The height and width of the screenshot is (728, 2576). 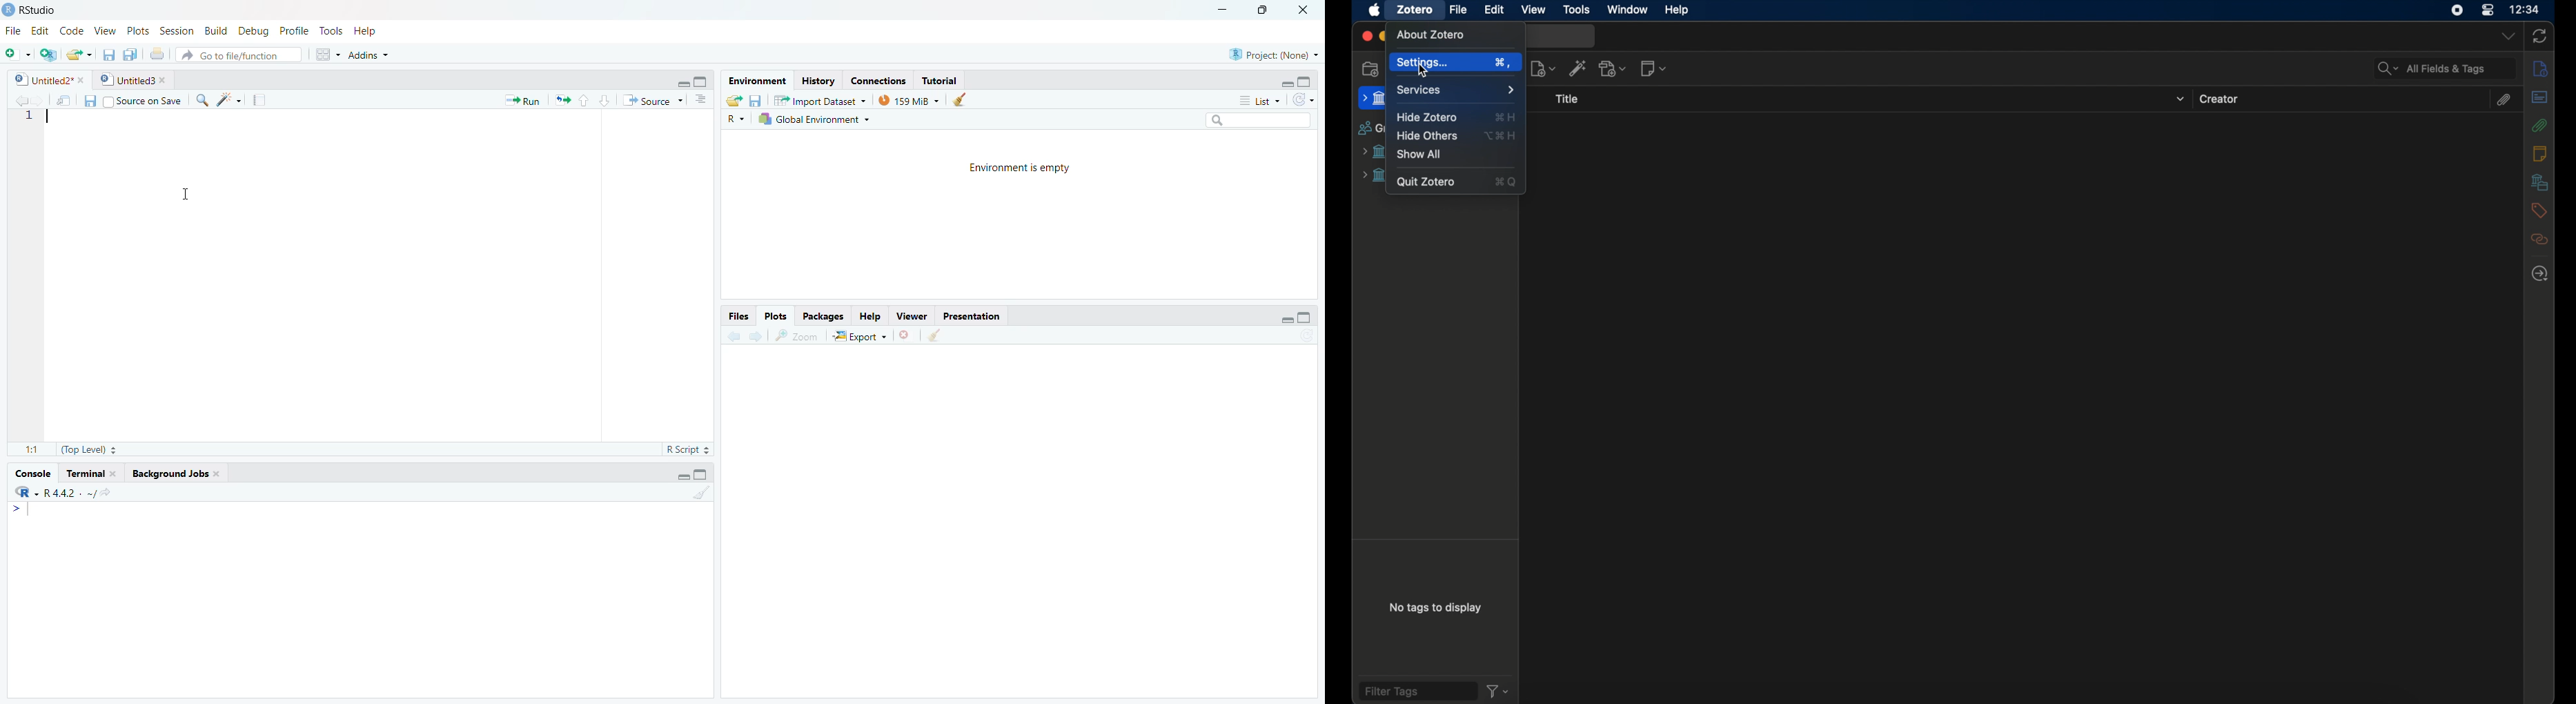 What do you see at coordinates (1269, 10) in the screenshot?
I see `Restore Down` at bounding box center [1269, 10].